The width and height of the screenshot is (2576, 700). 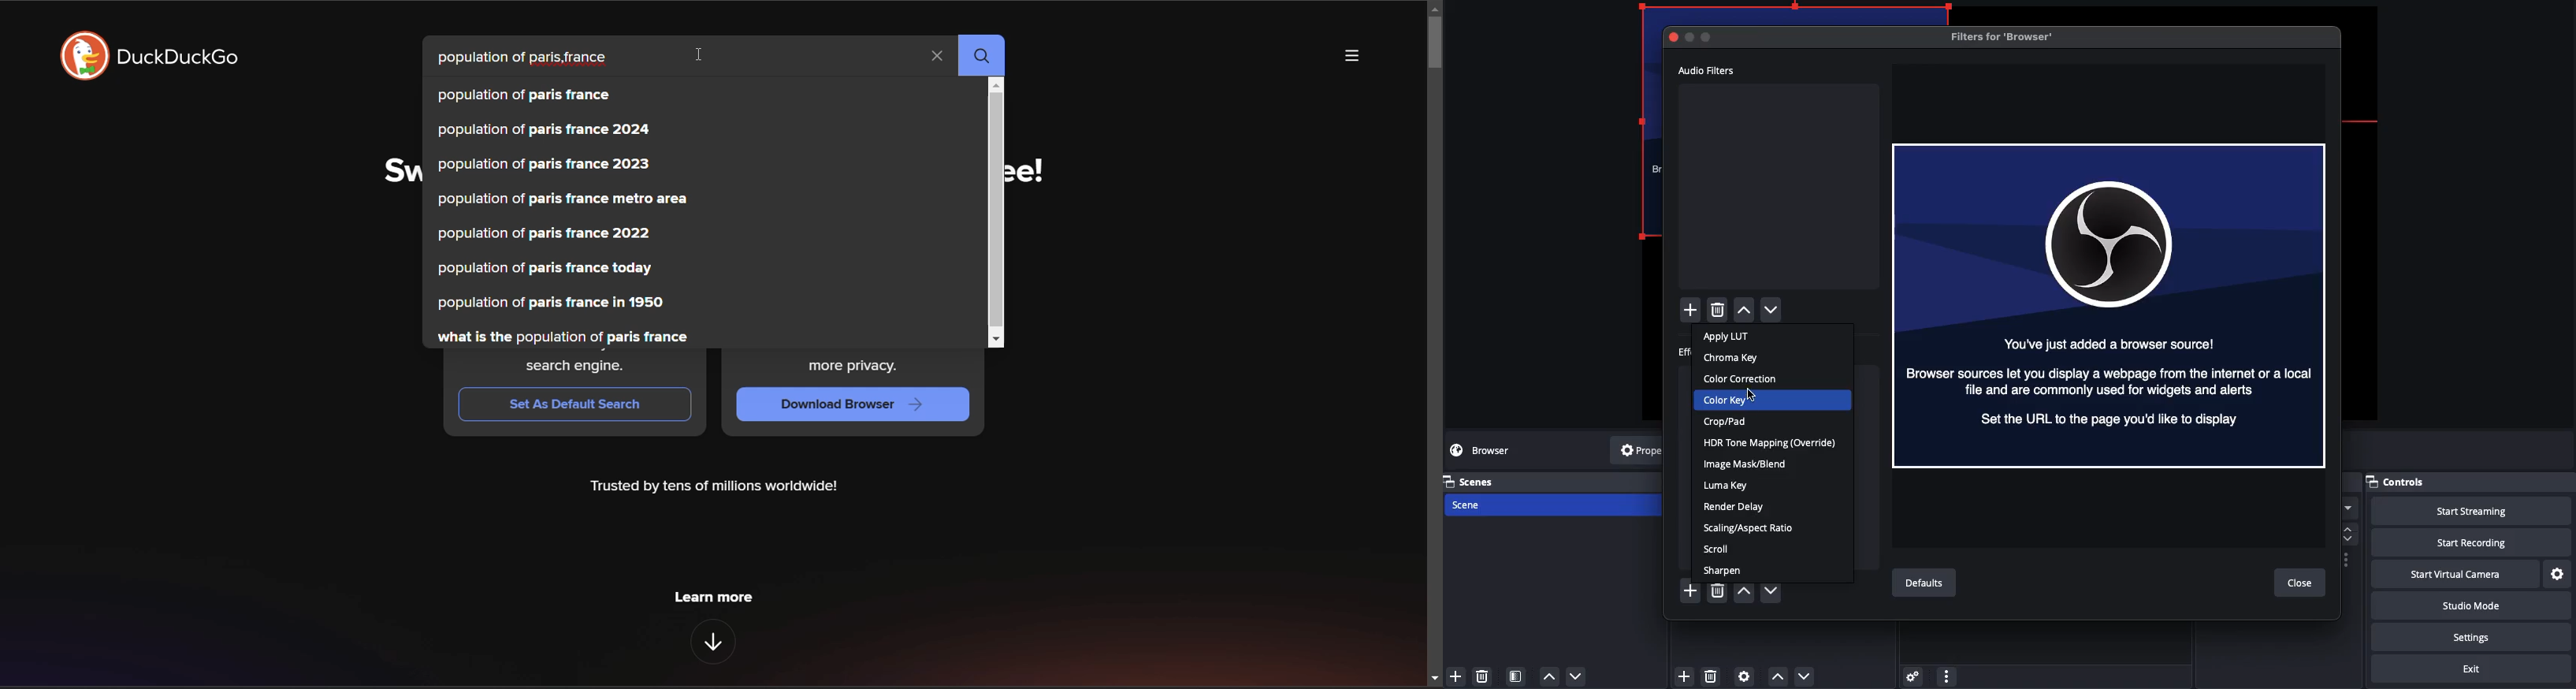 I want to click on delete, so click(x=1716, y=587).